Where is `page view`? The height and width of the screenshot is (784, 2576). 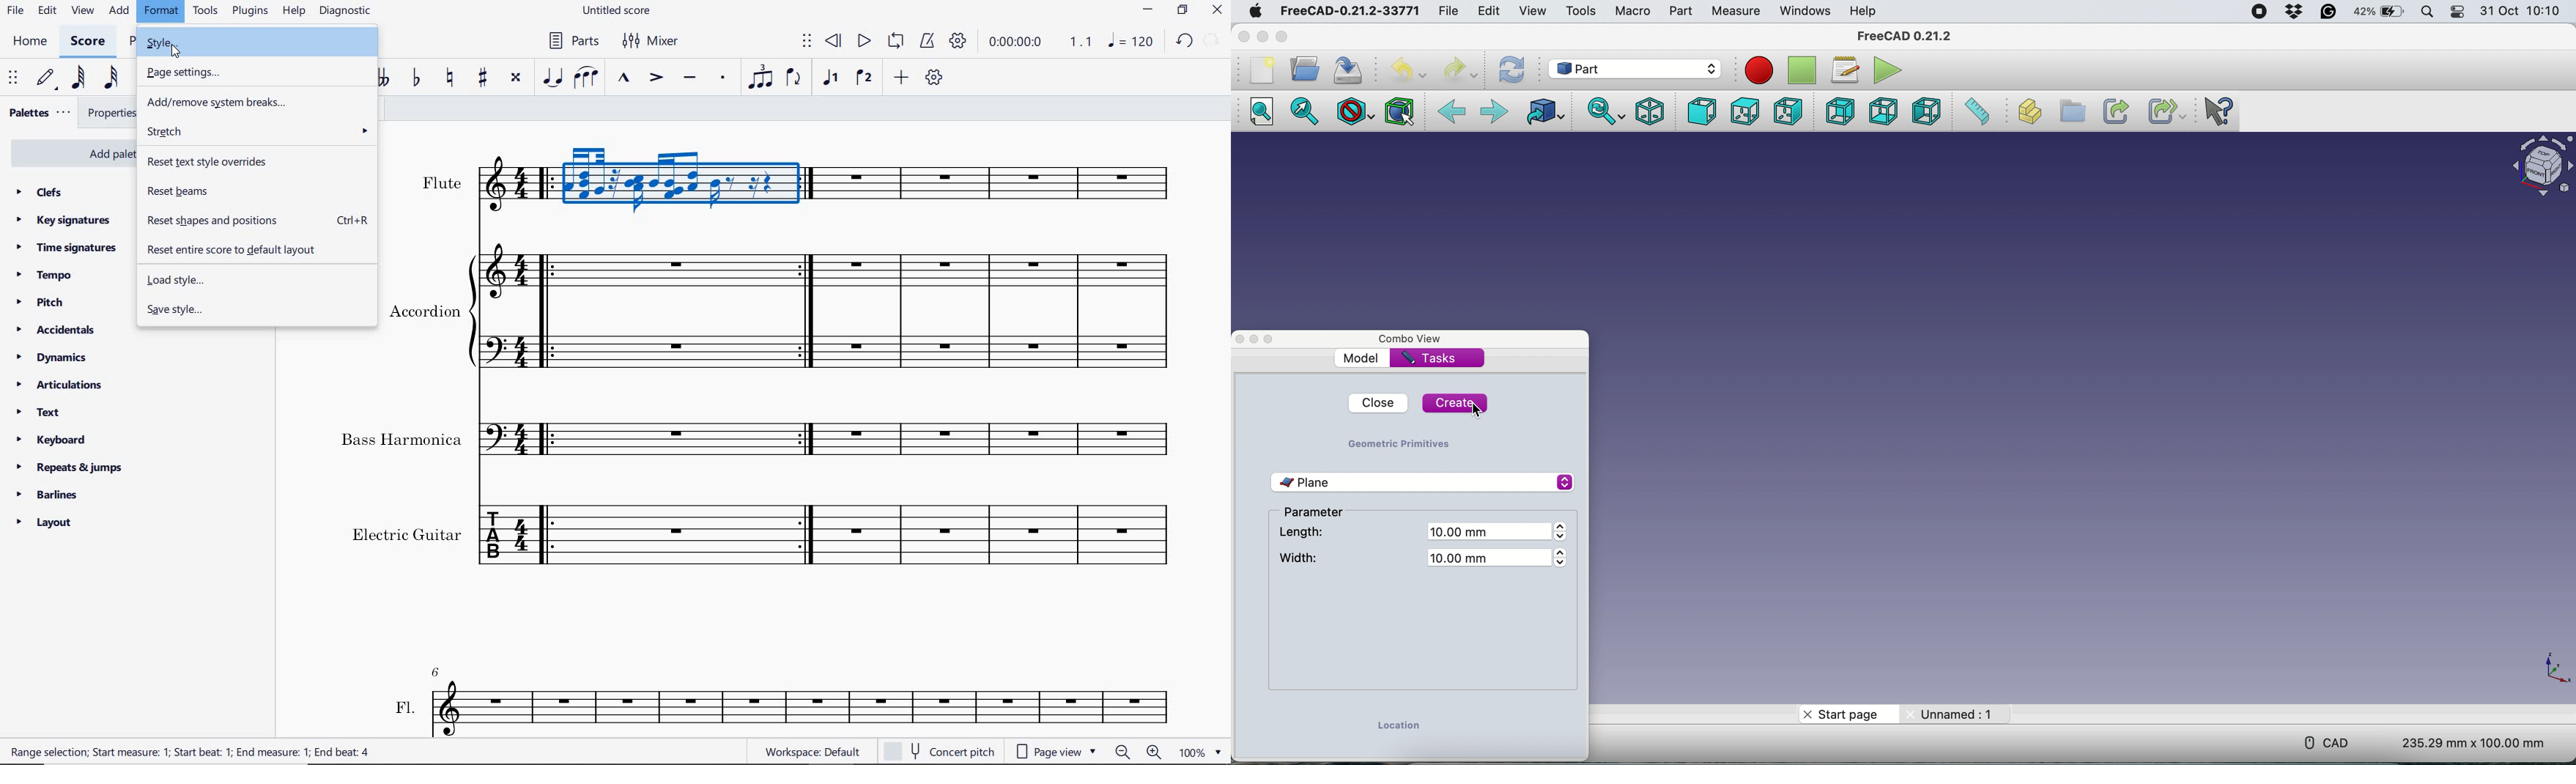
page view is located at coordinates (1053, 751).